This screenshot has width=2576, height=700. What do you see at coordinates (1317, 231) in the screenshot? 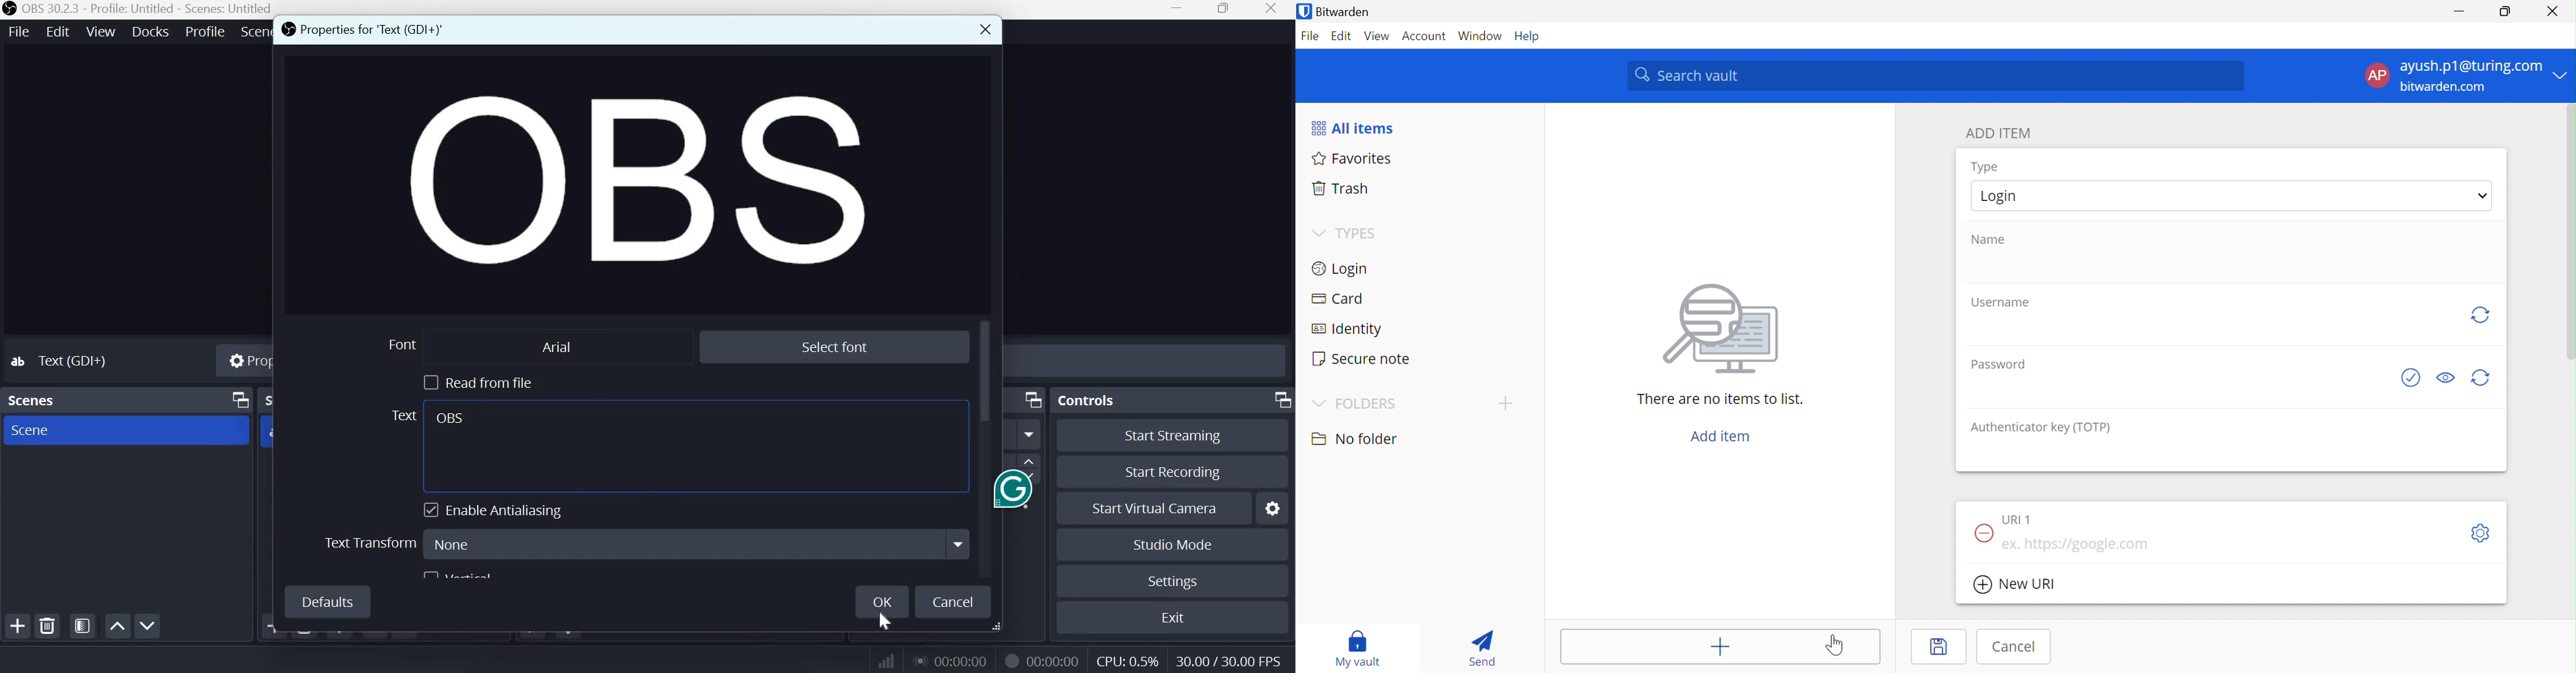
I see `Drop Down` at bounding box center [1317, 231].